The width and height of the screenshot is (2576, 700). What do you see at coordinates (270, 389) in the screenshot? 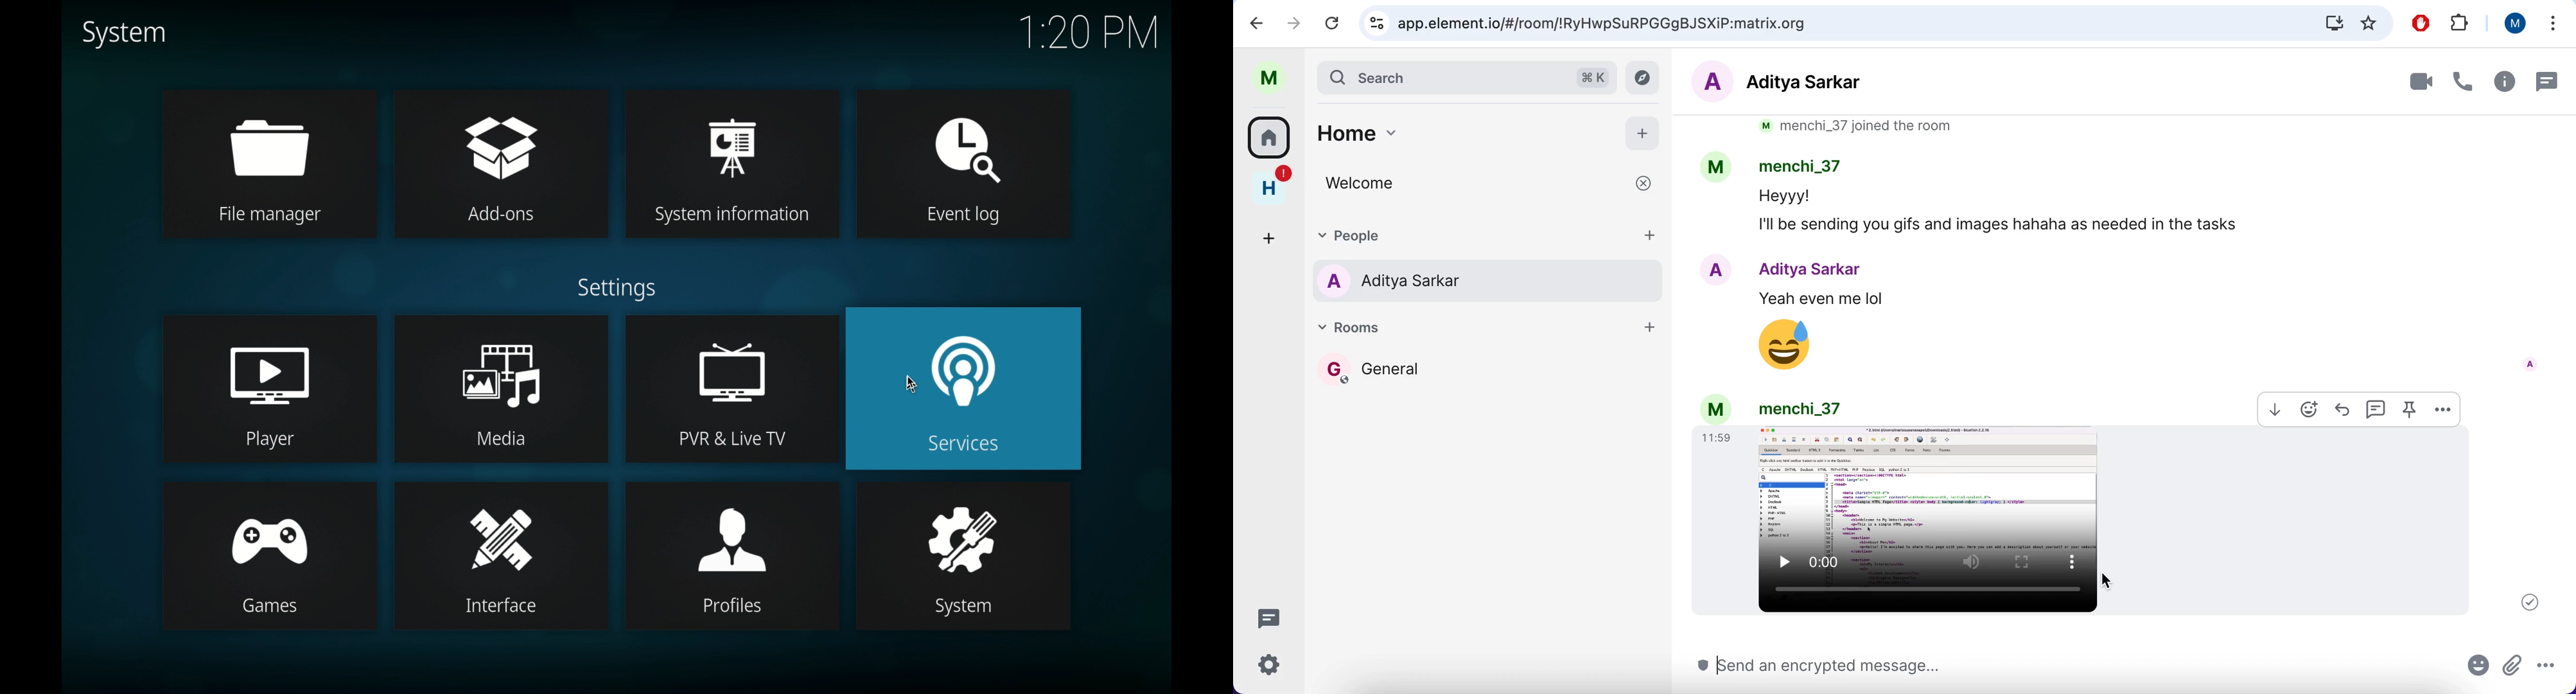
I see `player` at bounding box center [270, 389].